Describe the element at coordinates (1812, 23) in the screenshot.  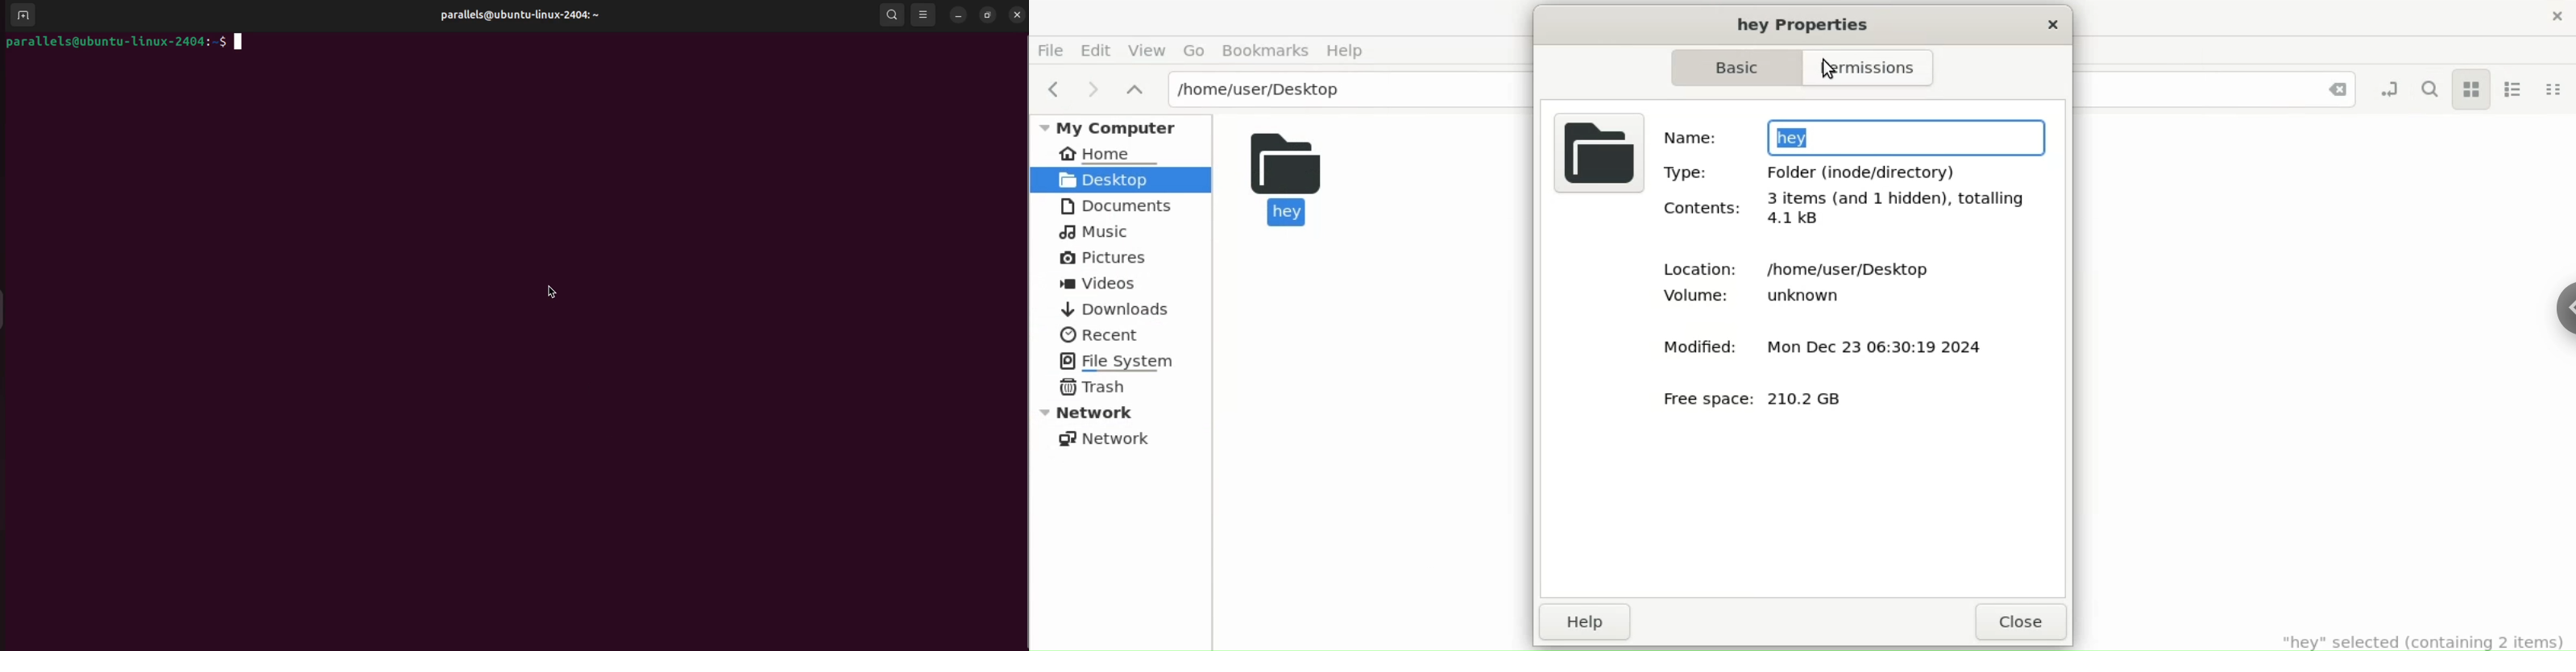
I see `hey Properties` at that location.